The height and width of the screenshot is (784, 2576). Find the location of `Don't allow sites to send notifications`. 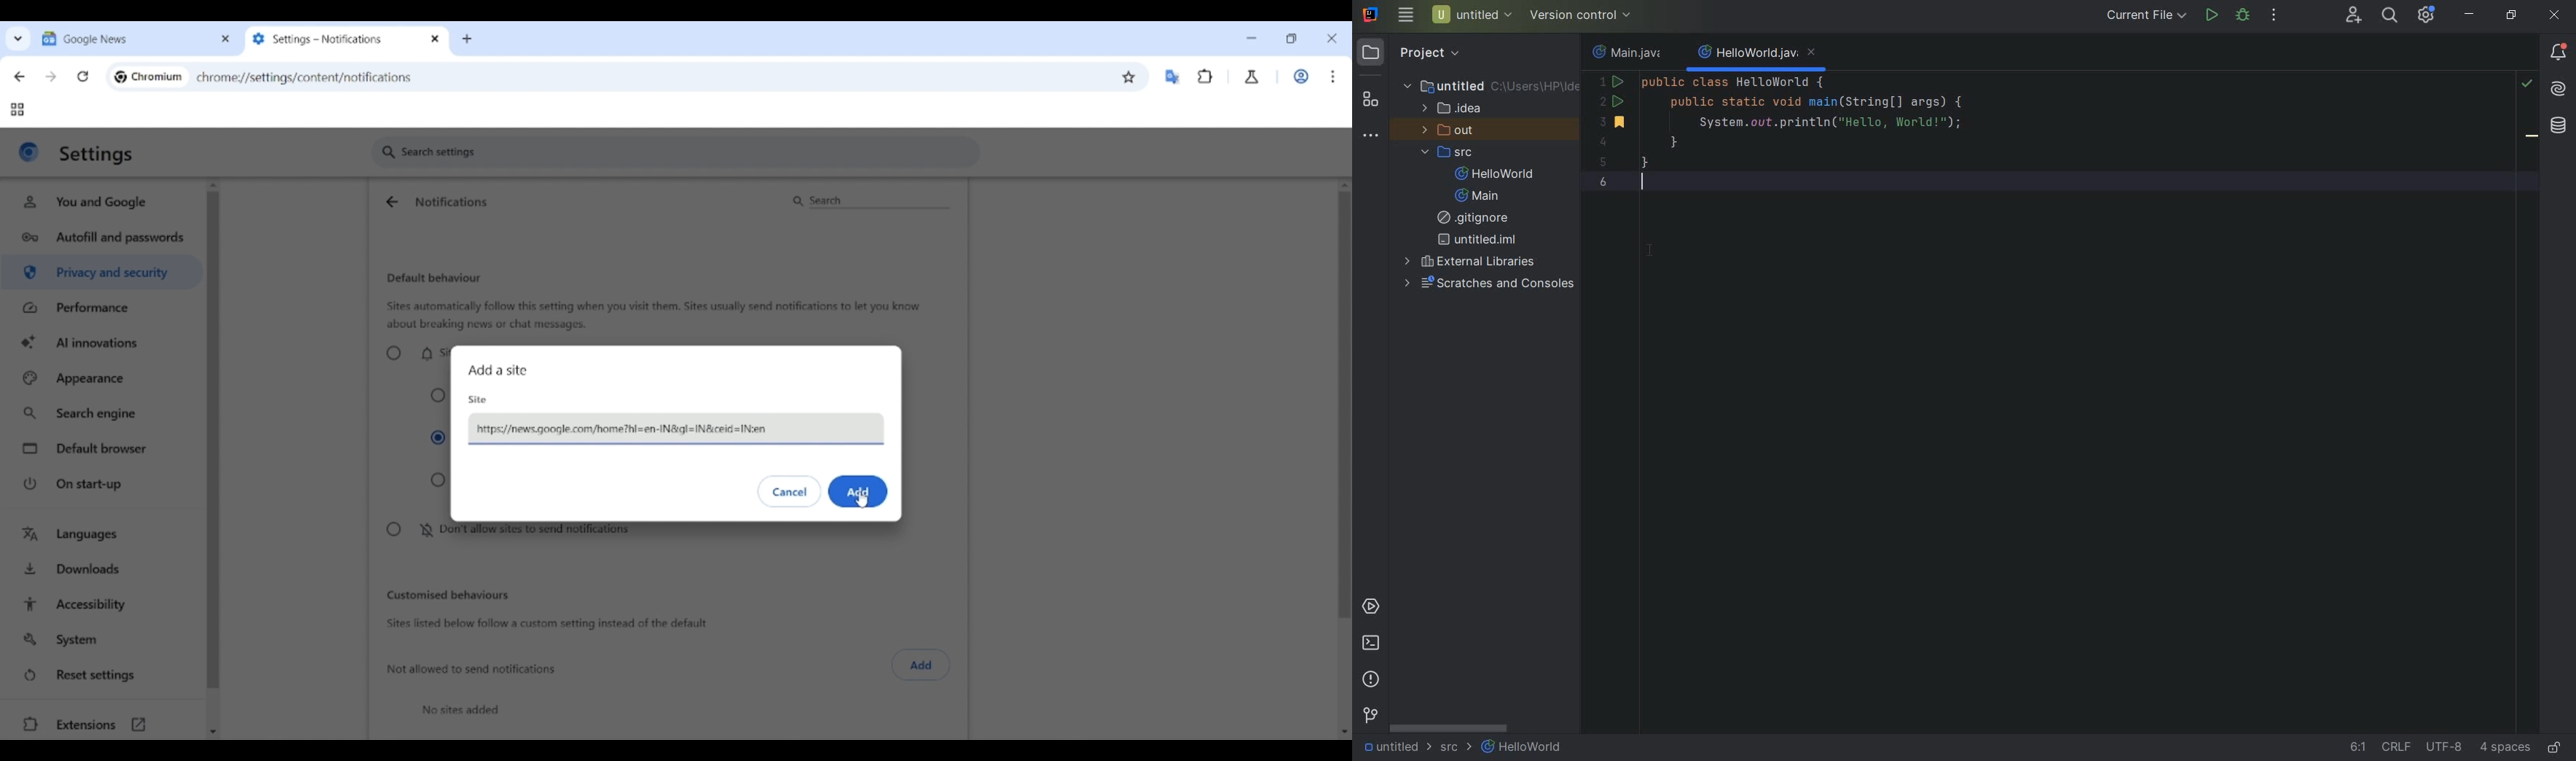

Don't allow sites to send notifications is located at coordinates (506, 533).